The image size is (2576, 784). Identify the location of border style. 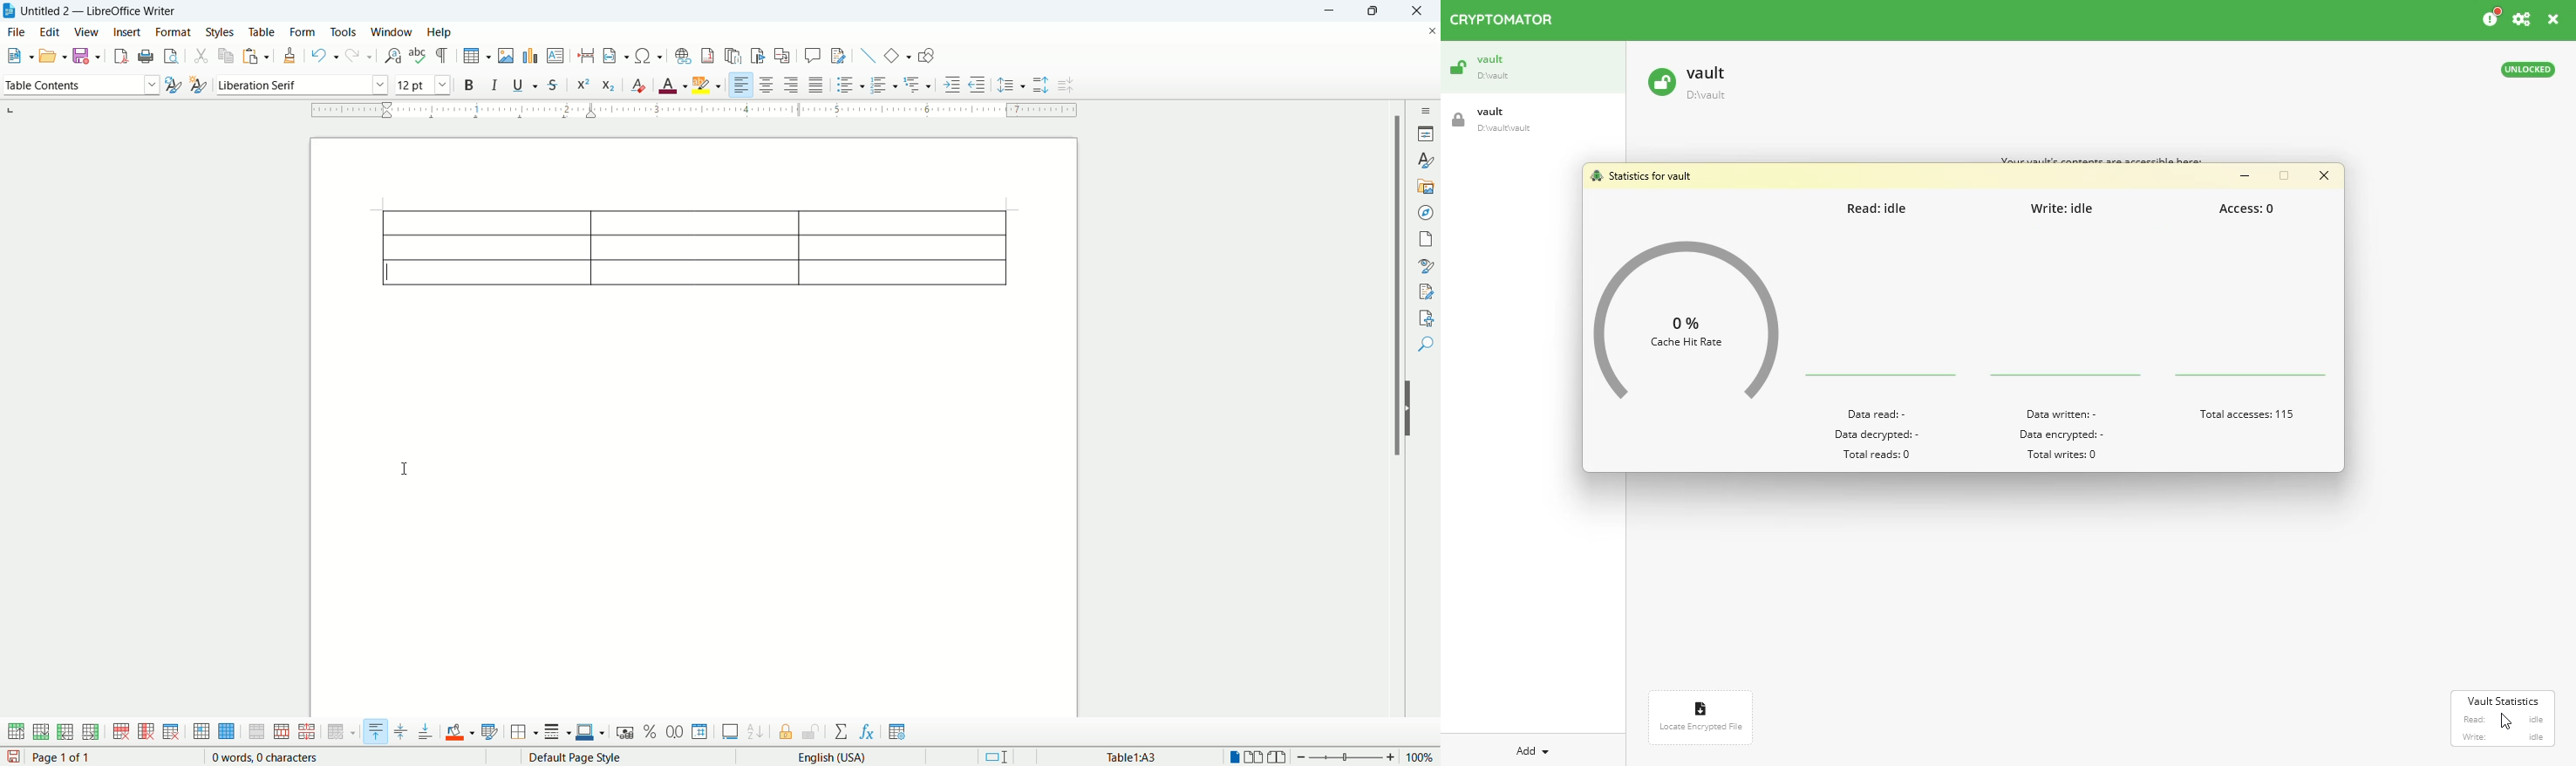
(558, 734).